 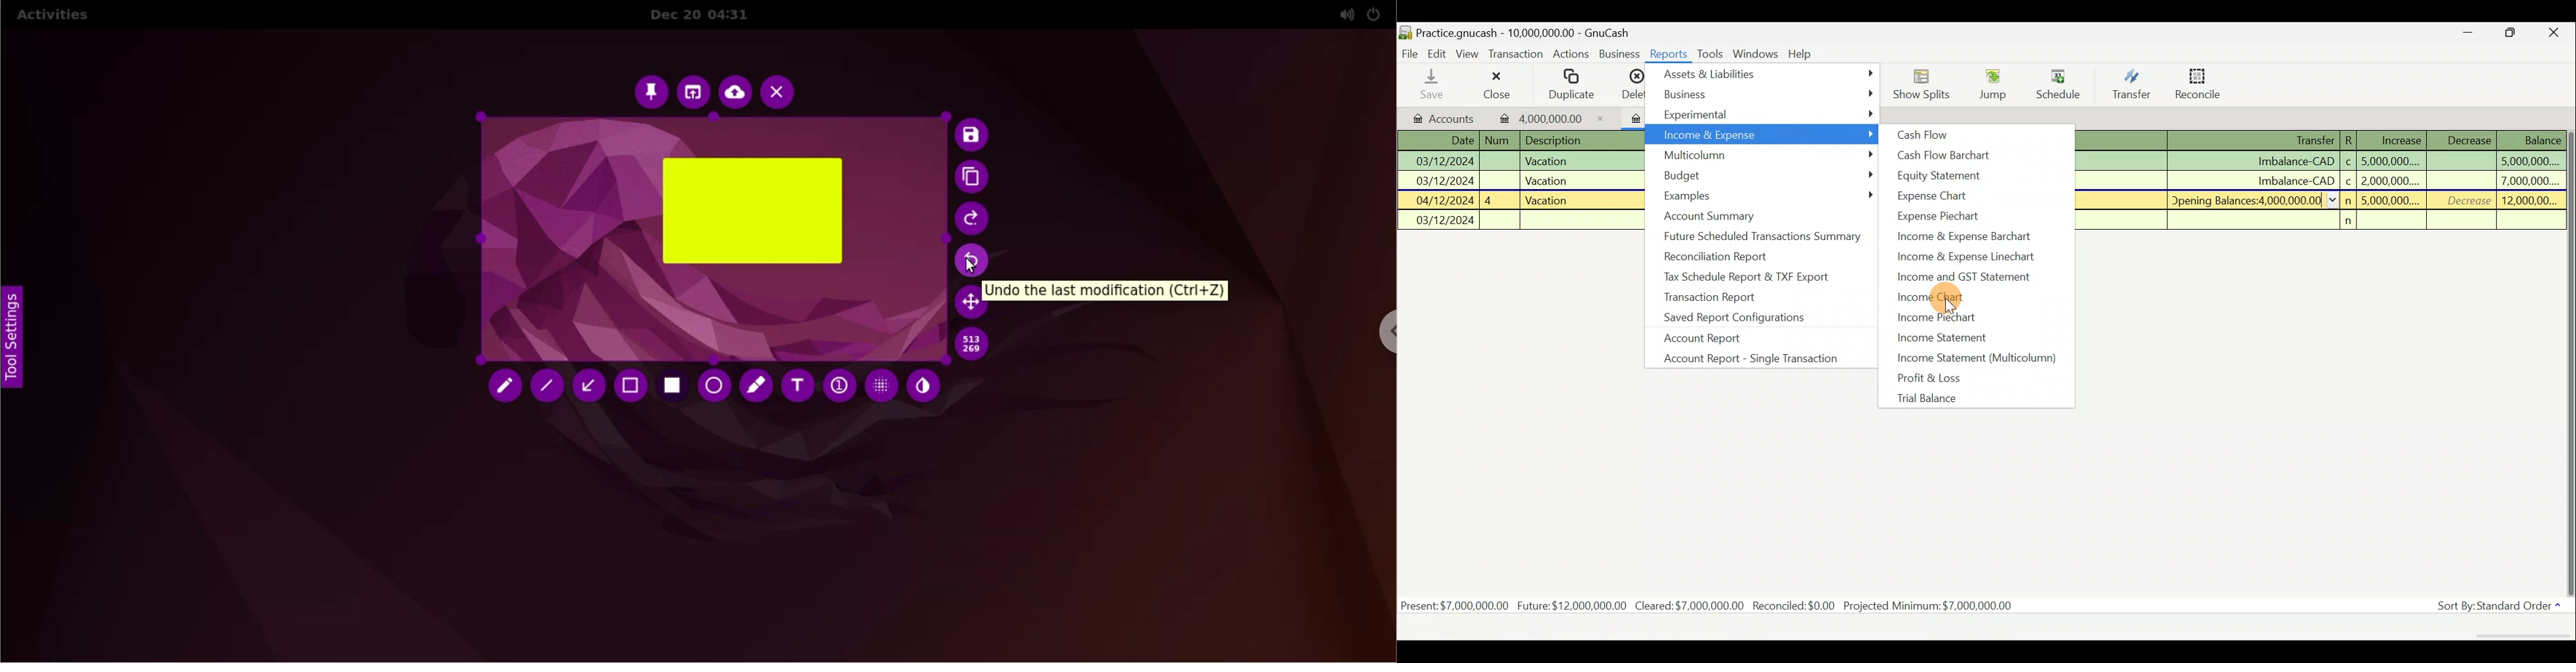 What do you see at coordinates (1569, 84) in the screenshot?
I see `Duplicate` at bounding box center [1569, 84].